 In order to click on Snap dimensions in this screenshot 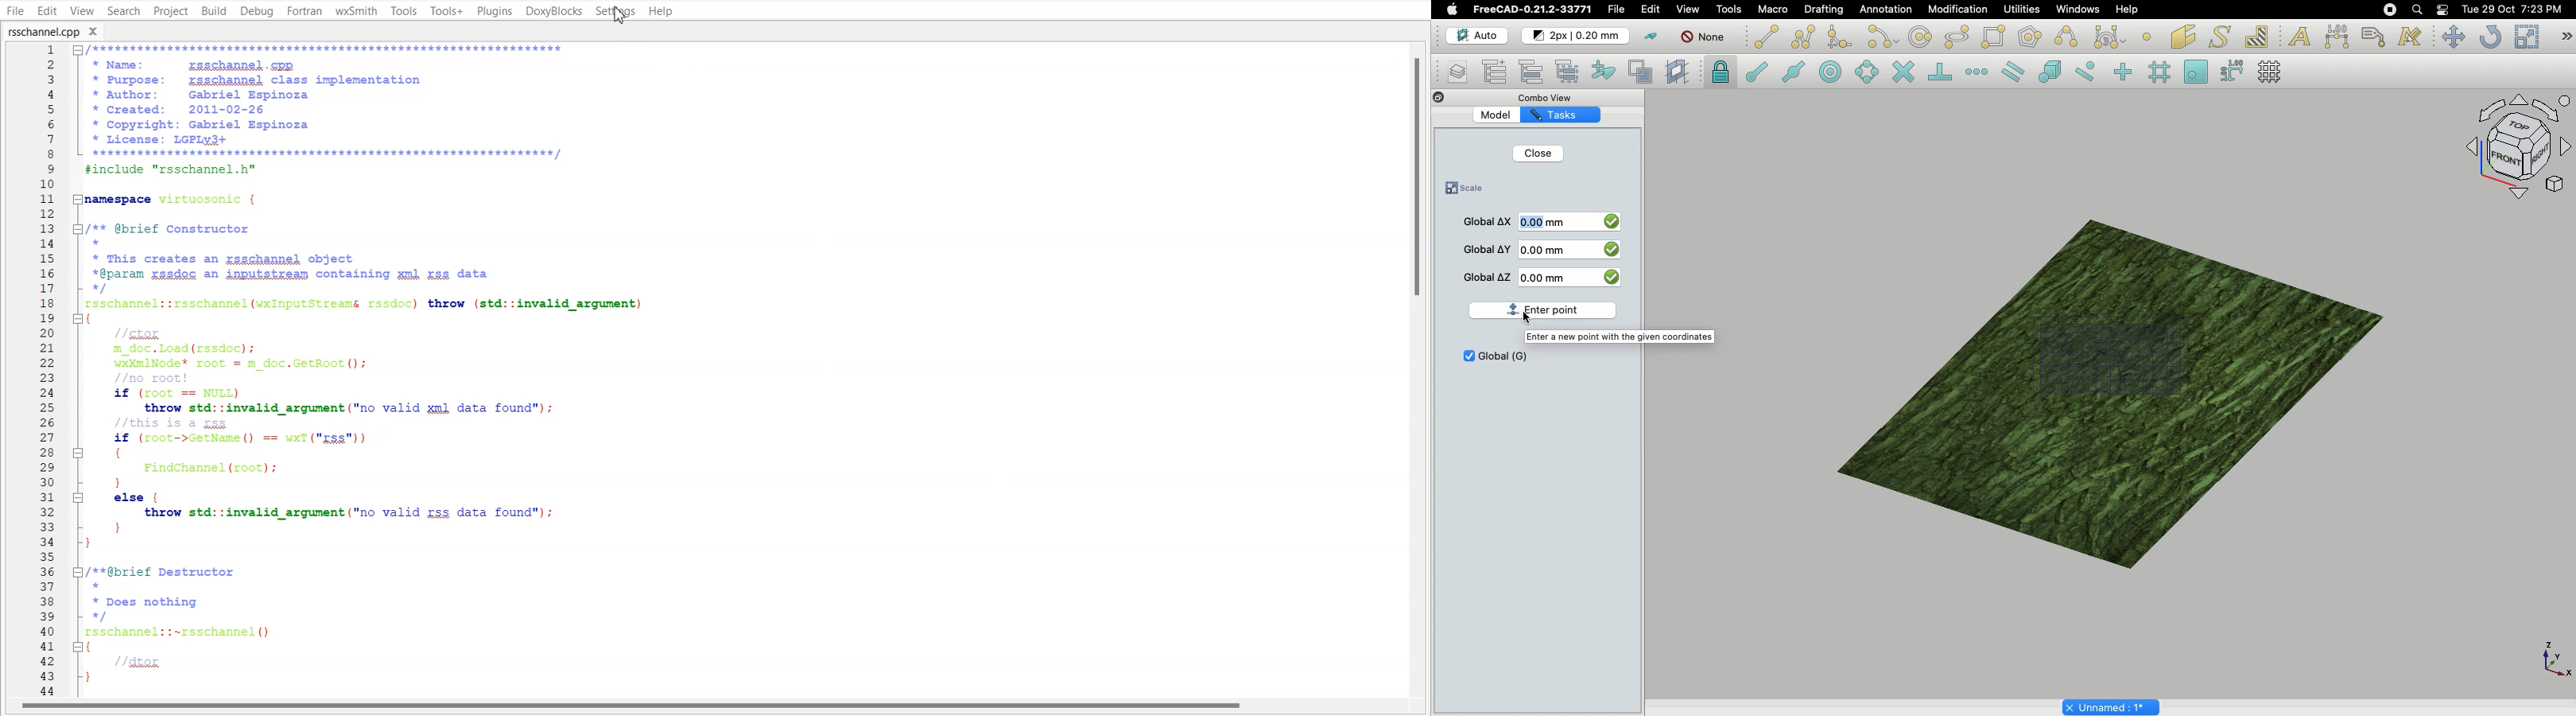, I will do `click(2229, 71)`.